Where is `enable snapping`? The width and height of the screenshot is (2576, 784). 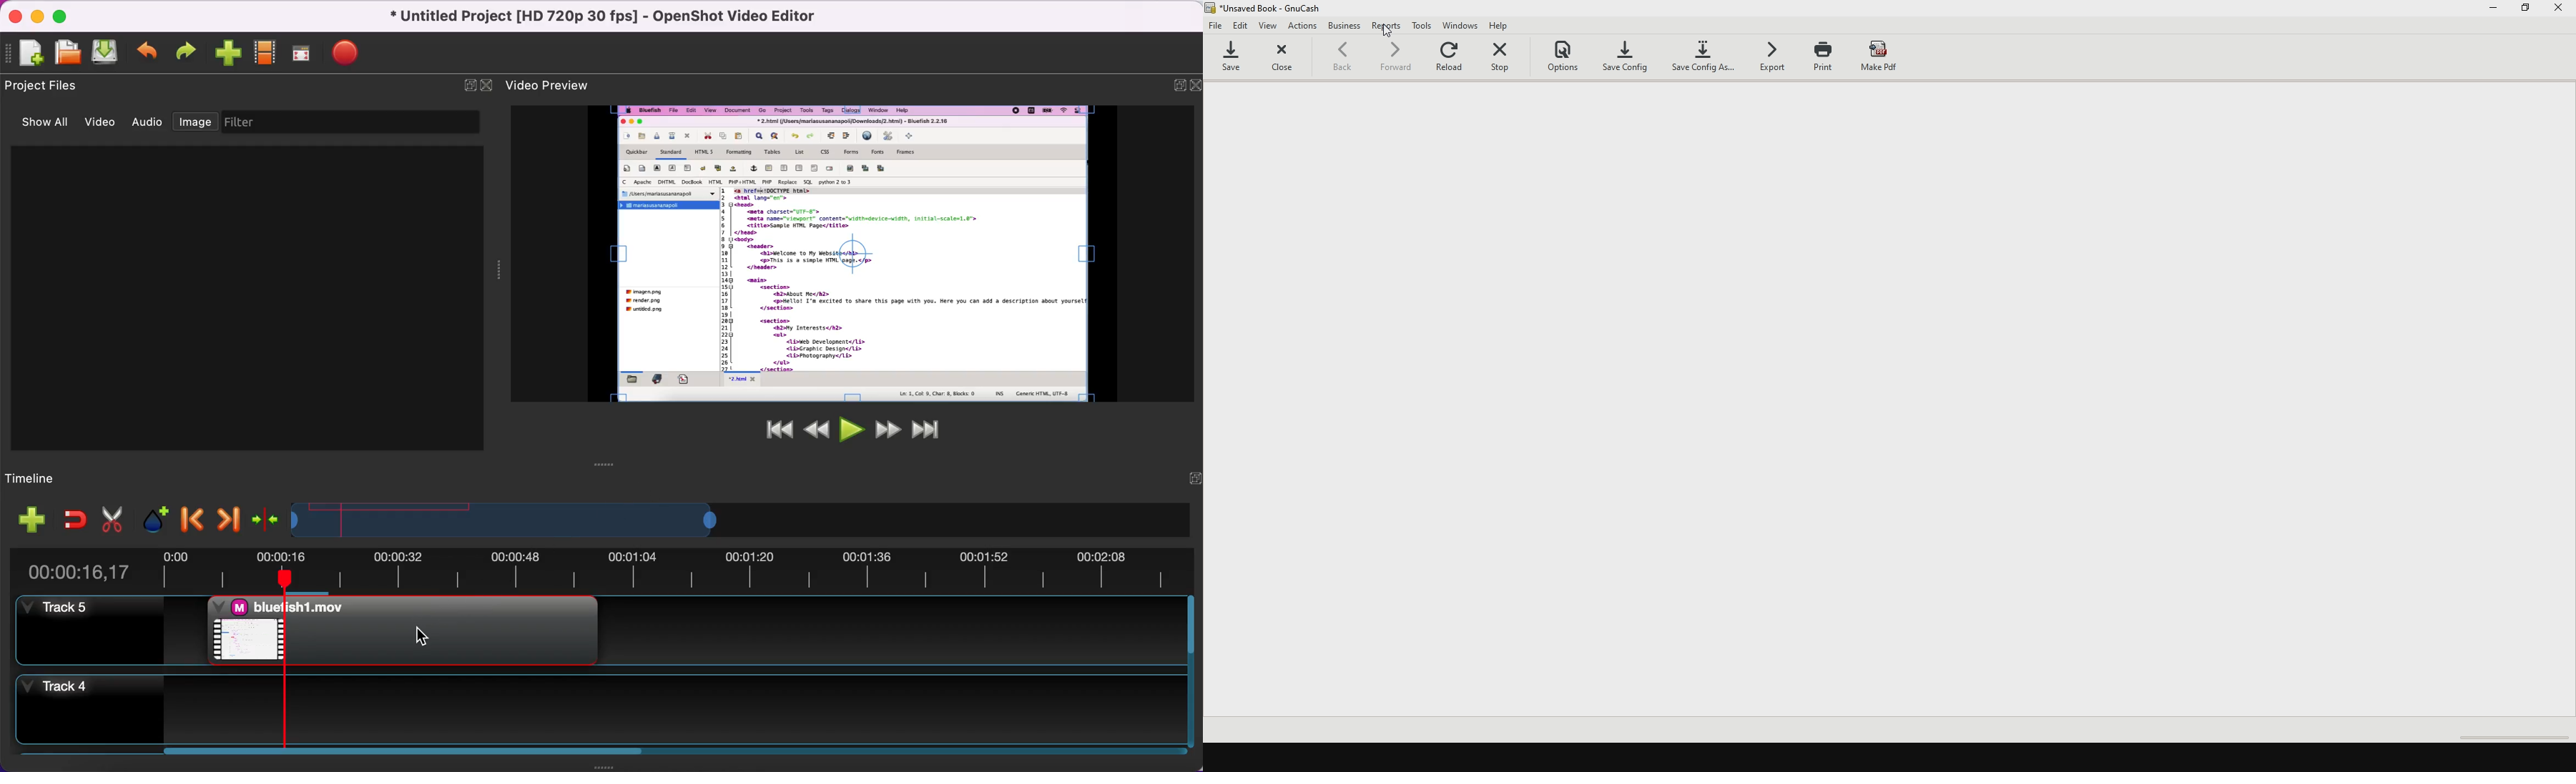
enable snapping is located at coordinates (70, 518).